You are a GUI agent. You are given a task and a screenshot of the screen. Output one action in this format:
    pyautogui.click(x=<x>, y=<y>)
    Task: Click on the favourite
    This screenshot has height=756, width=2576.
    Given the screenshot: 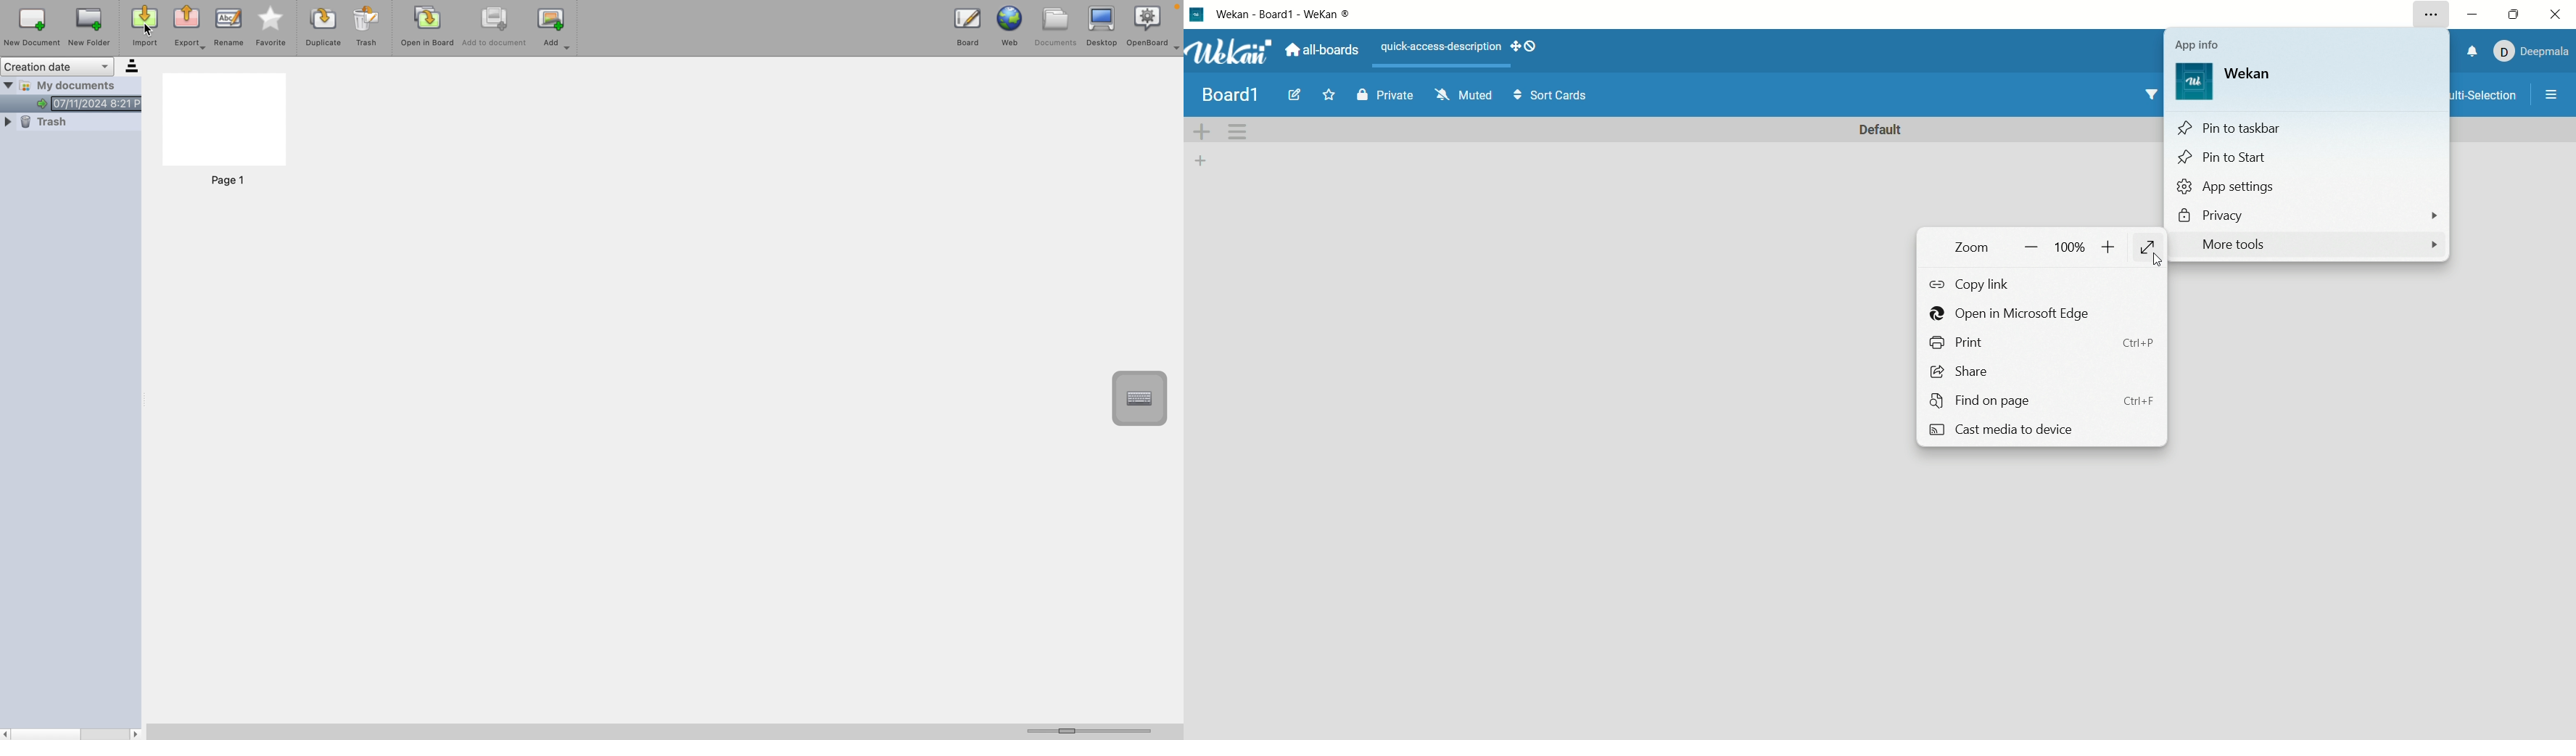 What is the action you would take?
    pyautogui.click(x=272, y=28)
    